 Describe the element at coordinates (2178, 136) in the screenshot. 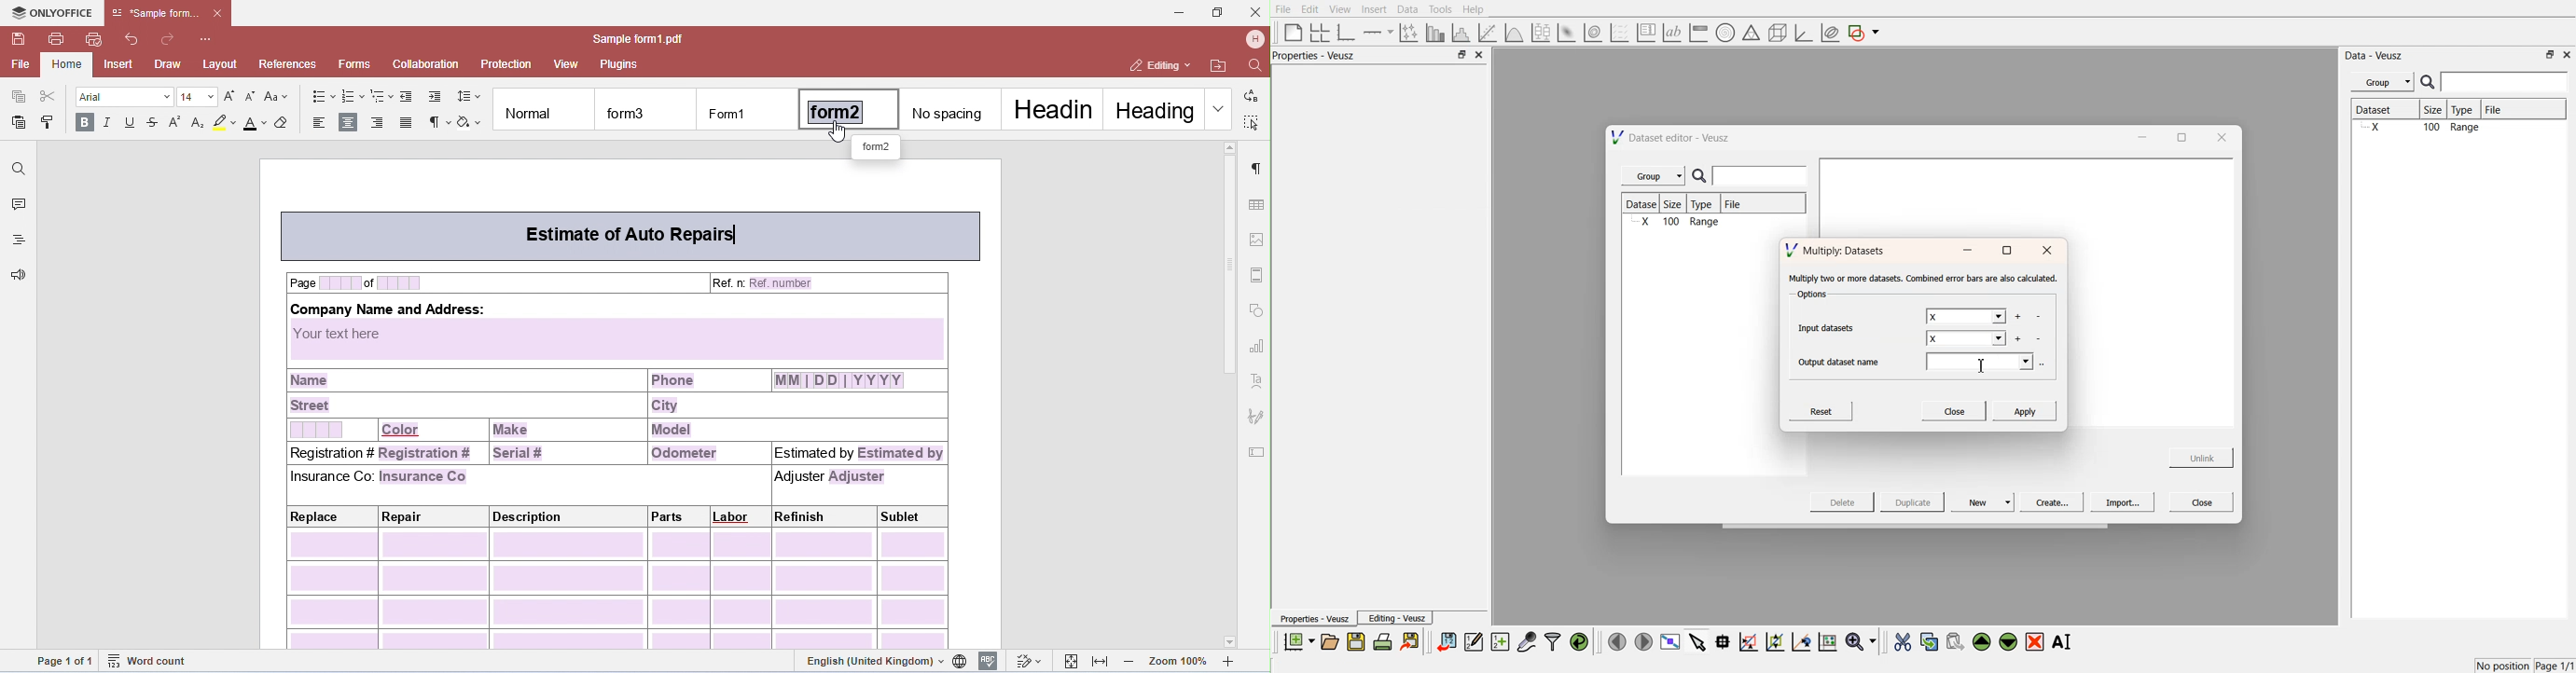

I see `maximise` at that location.